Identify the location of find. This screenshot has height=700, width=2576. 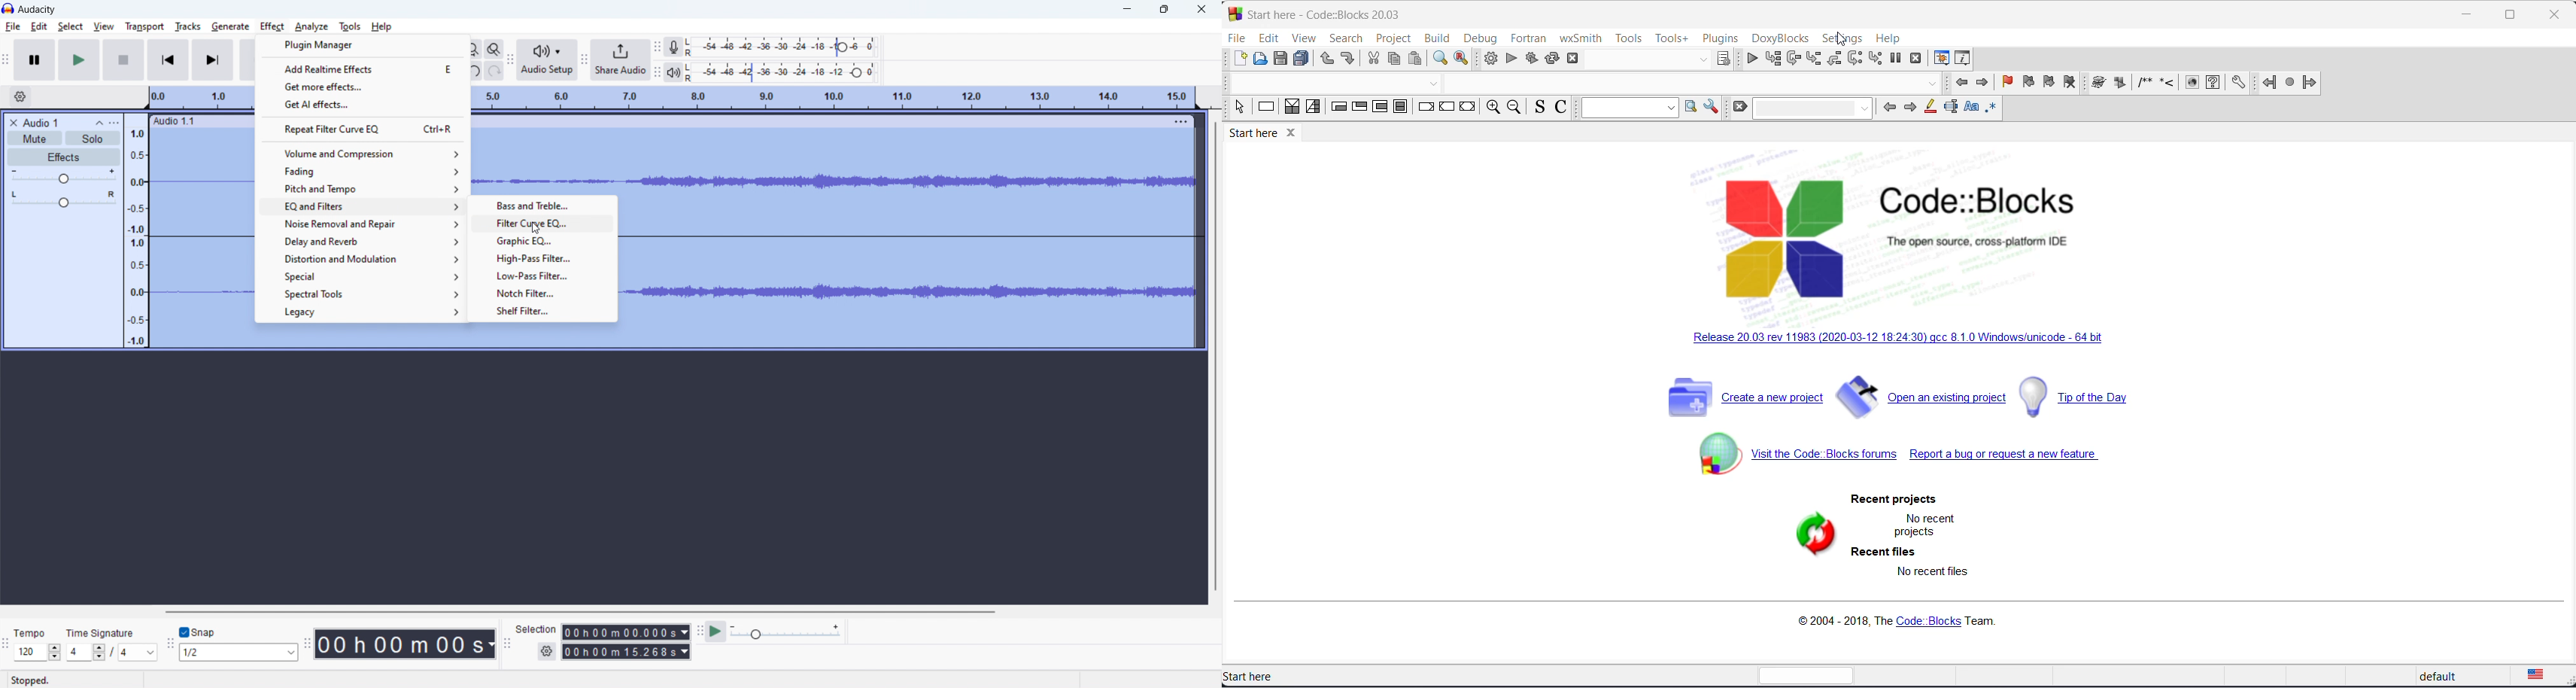
(1441, 59).